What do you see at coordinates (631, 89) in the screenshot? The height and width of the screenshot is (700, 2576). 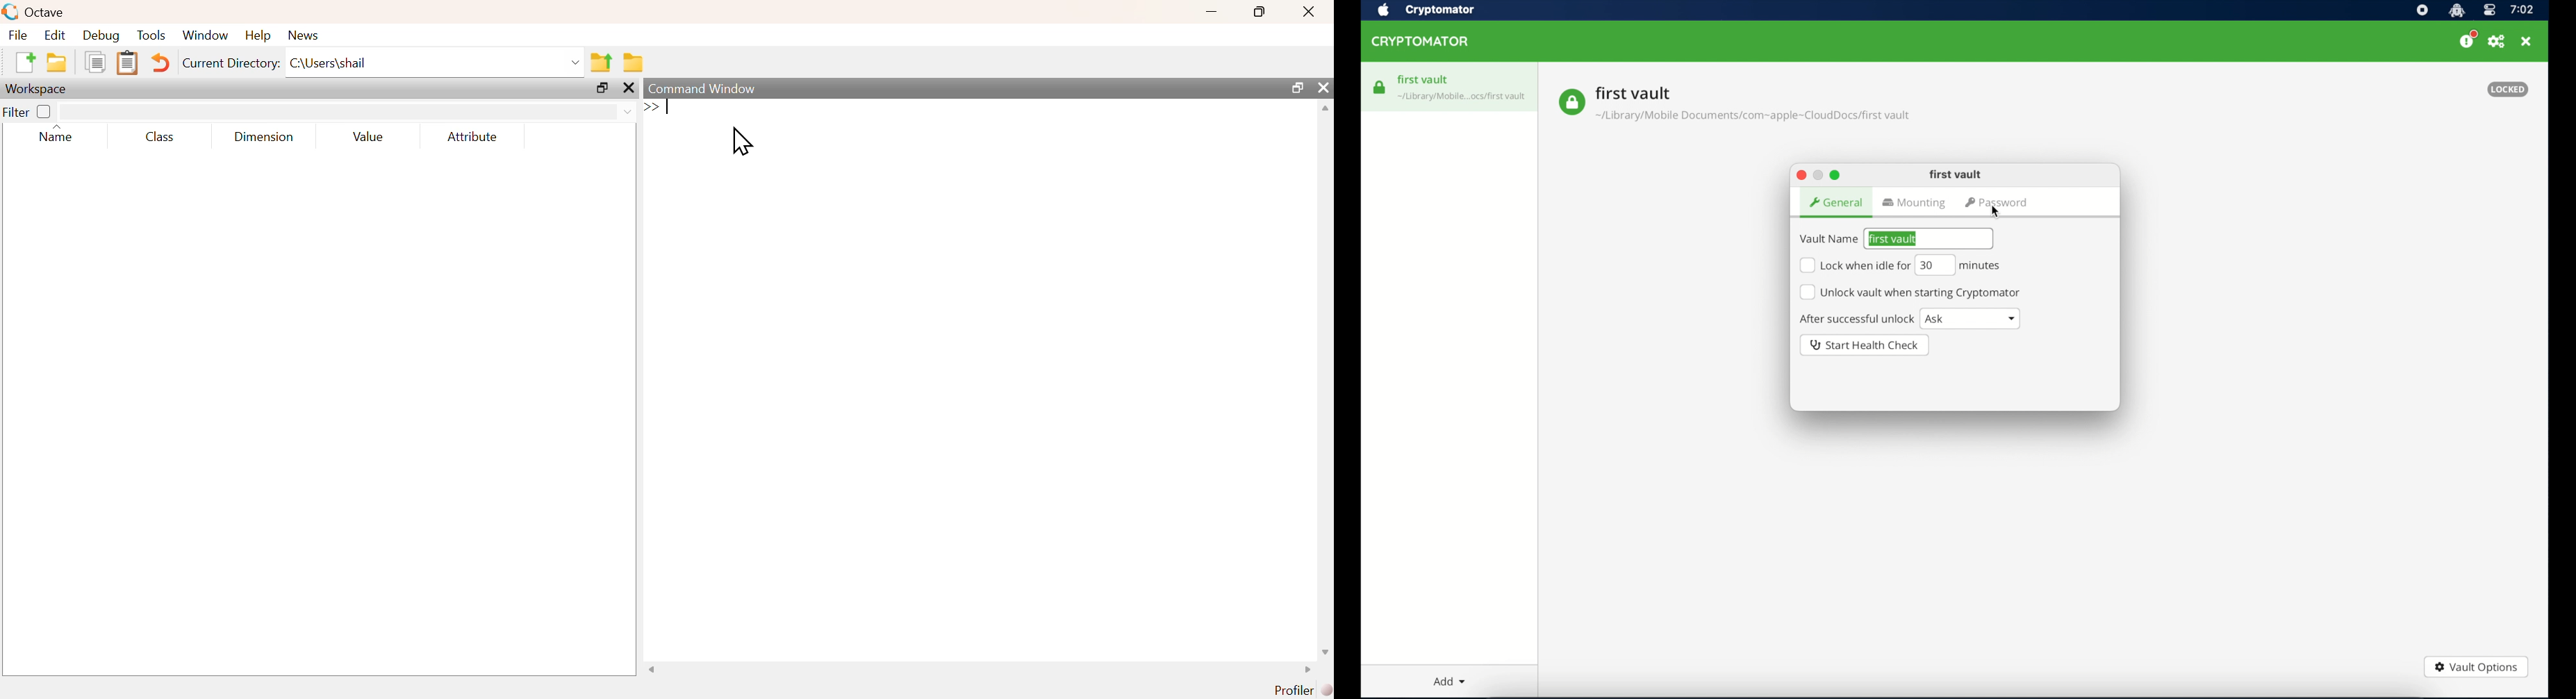 I see `Close` at bounding box center [631, 89].